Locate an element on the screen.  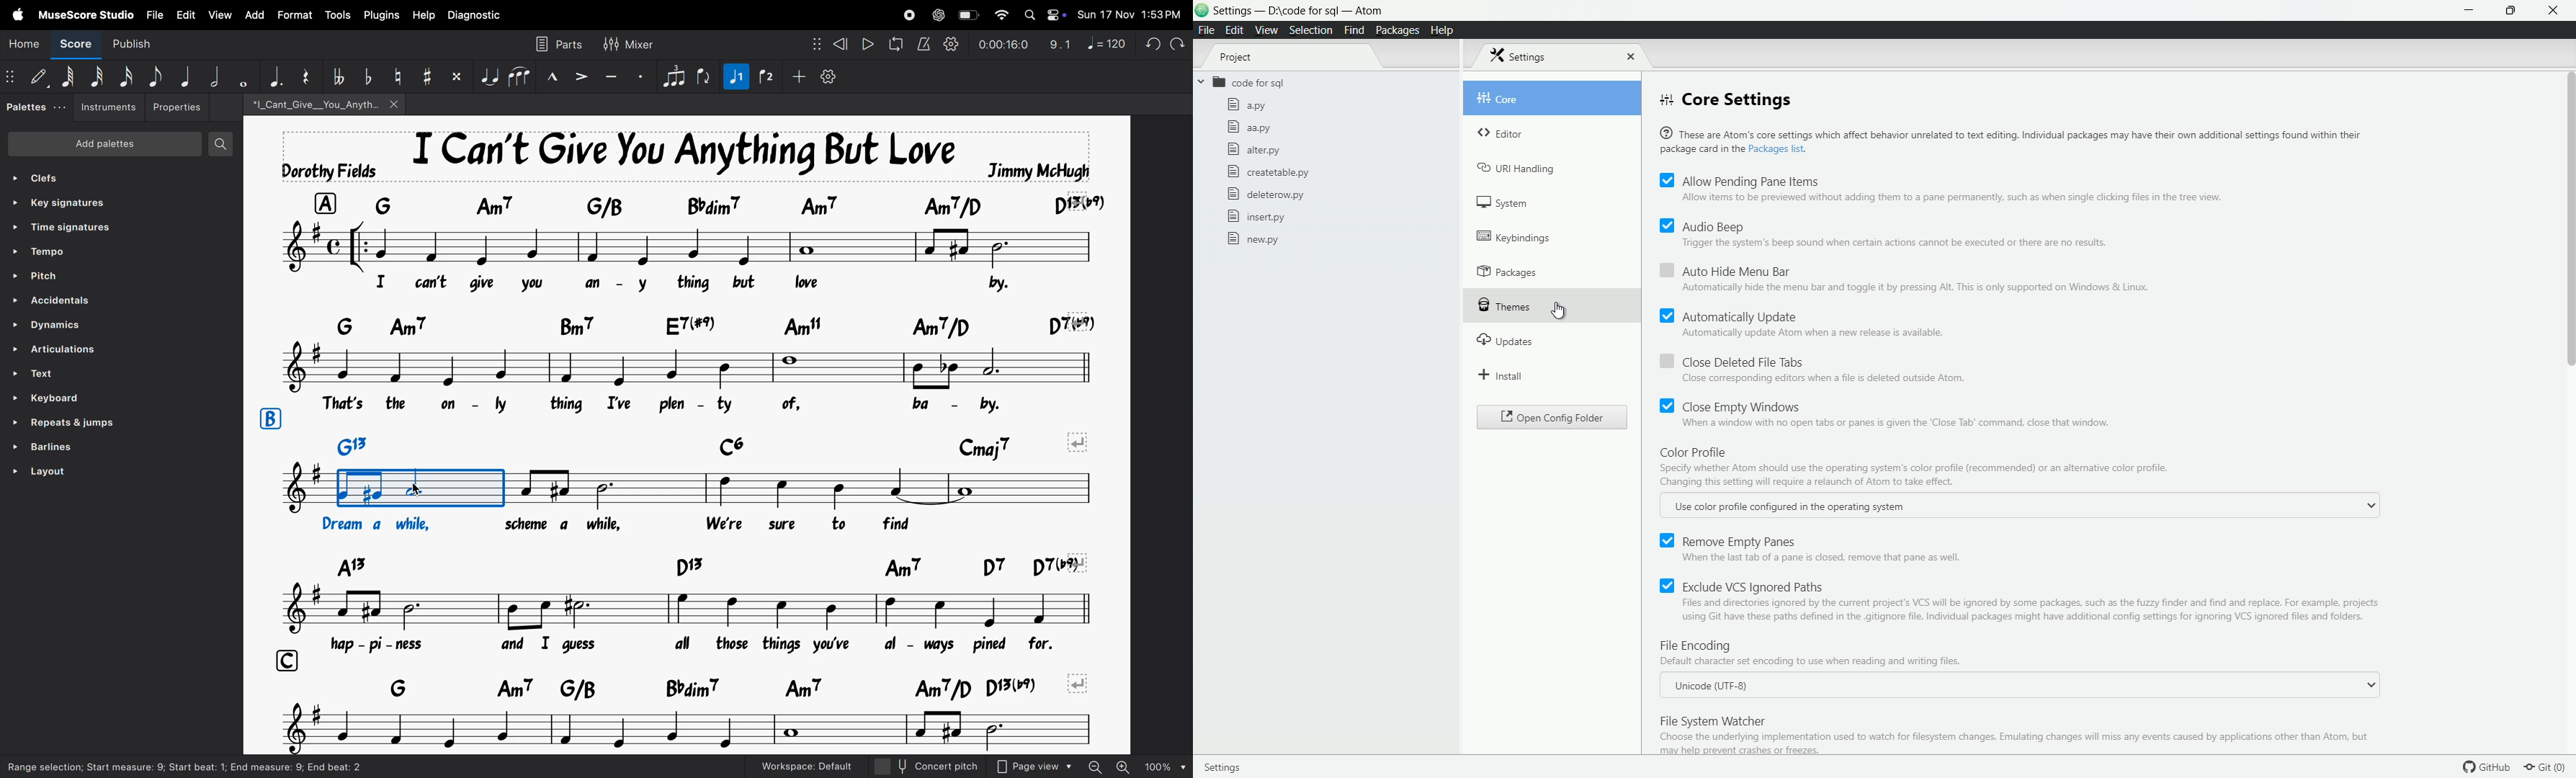
close app is located at coordinates (2555, 11).